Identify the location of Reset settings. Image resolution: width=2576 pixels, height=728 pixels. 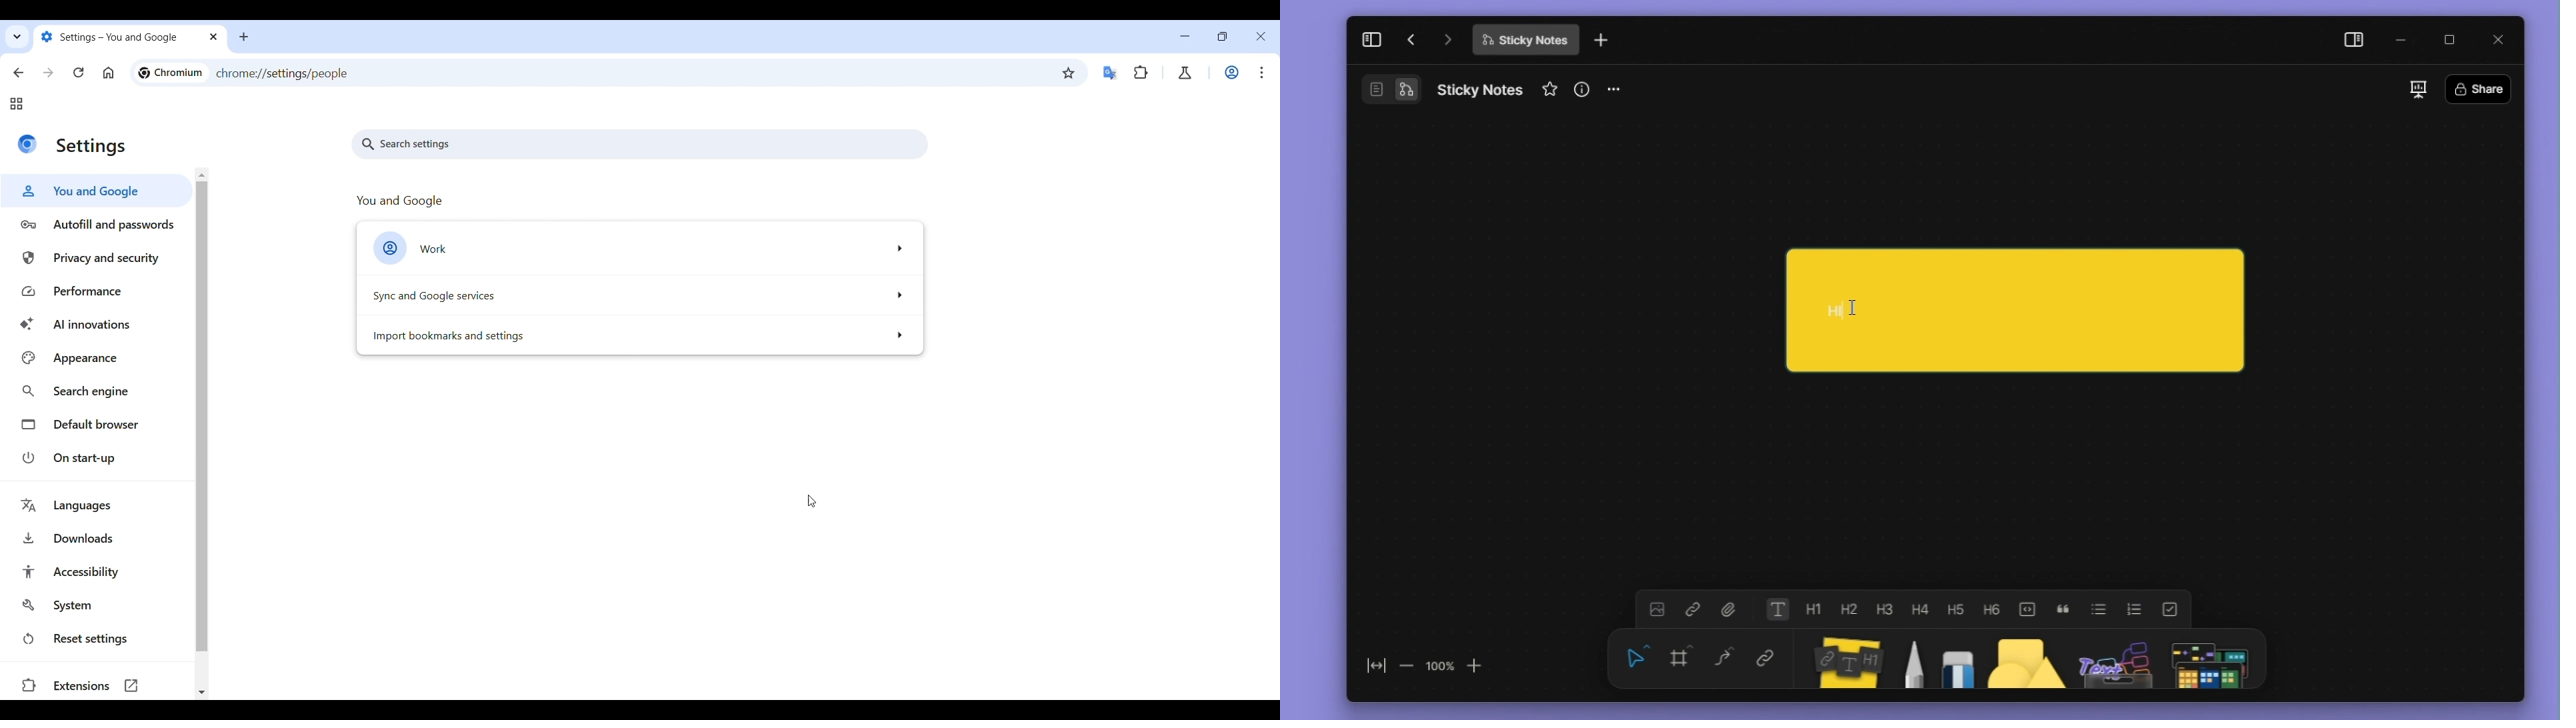
(96, 639).